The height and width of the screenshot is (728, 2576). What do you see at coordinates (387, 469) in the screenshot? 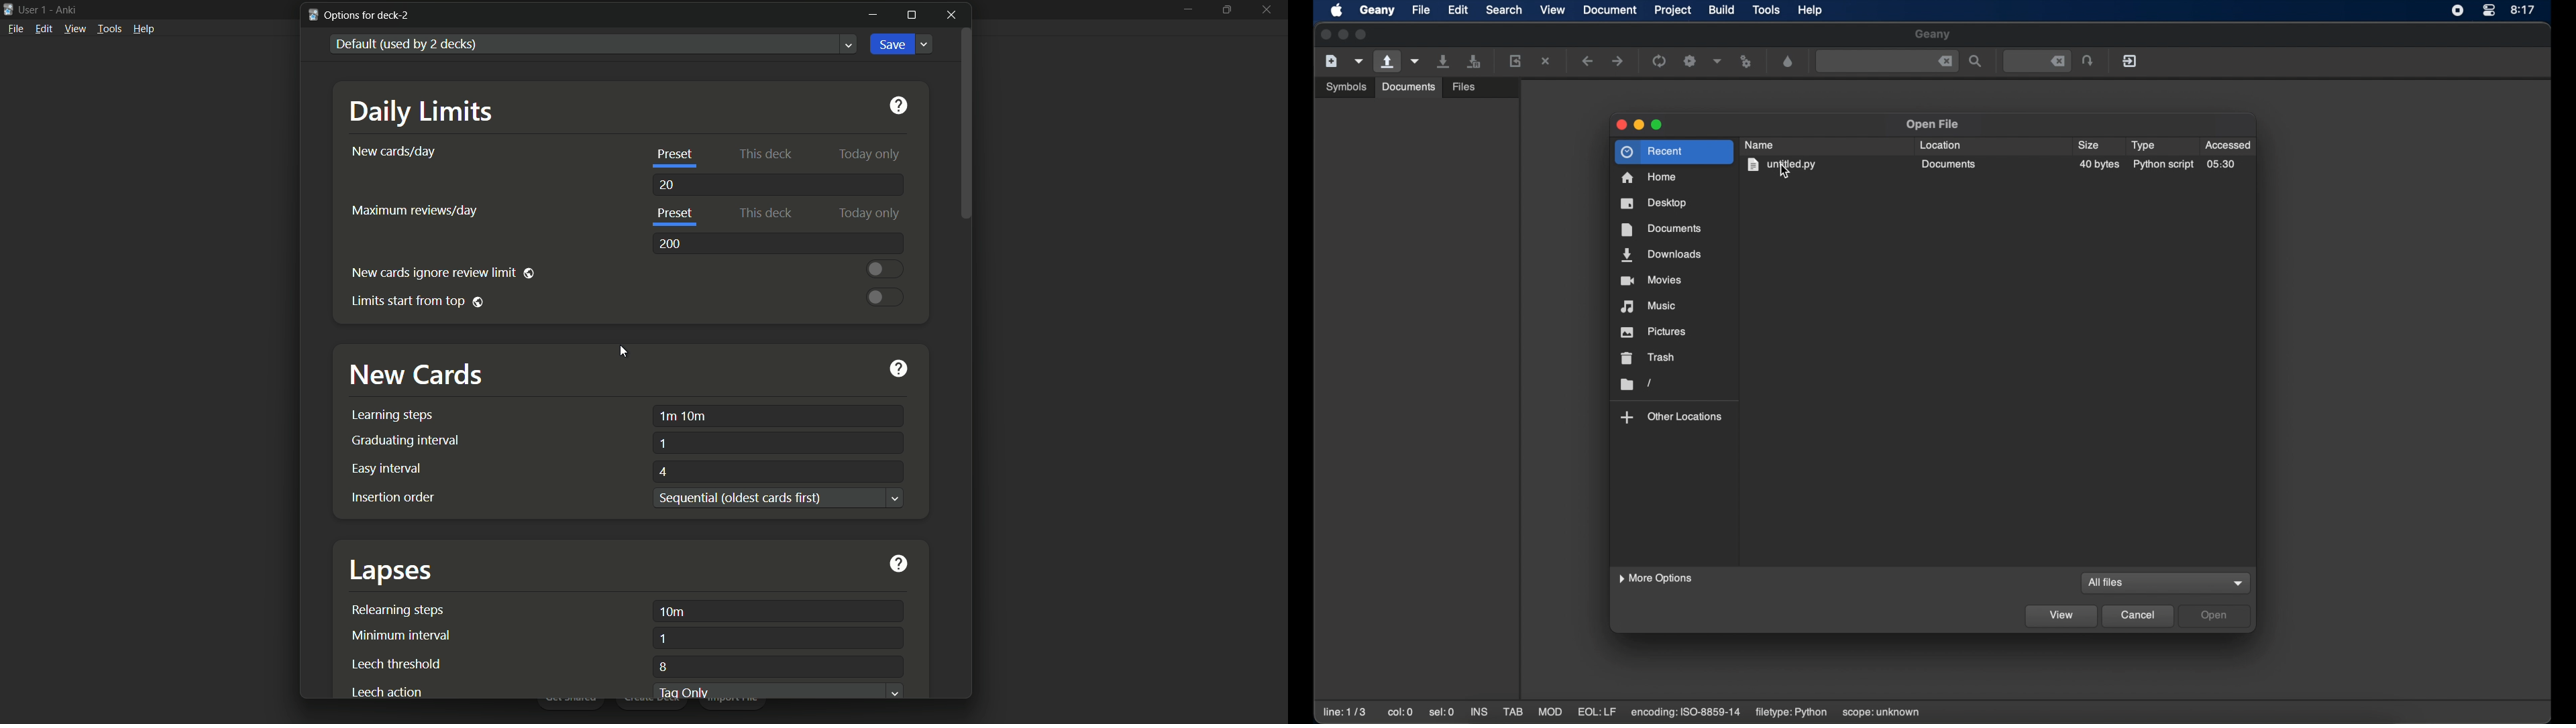
I see `easy interval` at bounding box center [387, 469].